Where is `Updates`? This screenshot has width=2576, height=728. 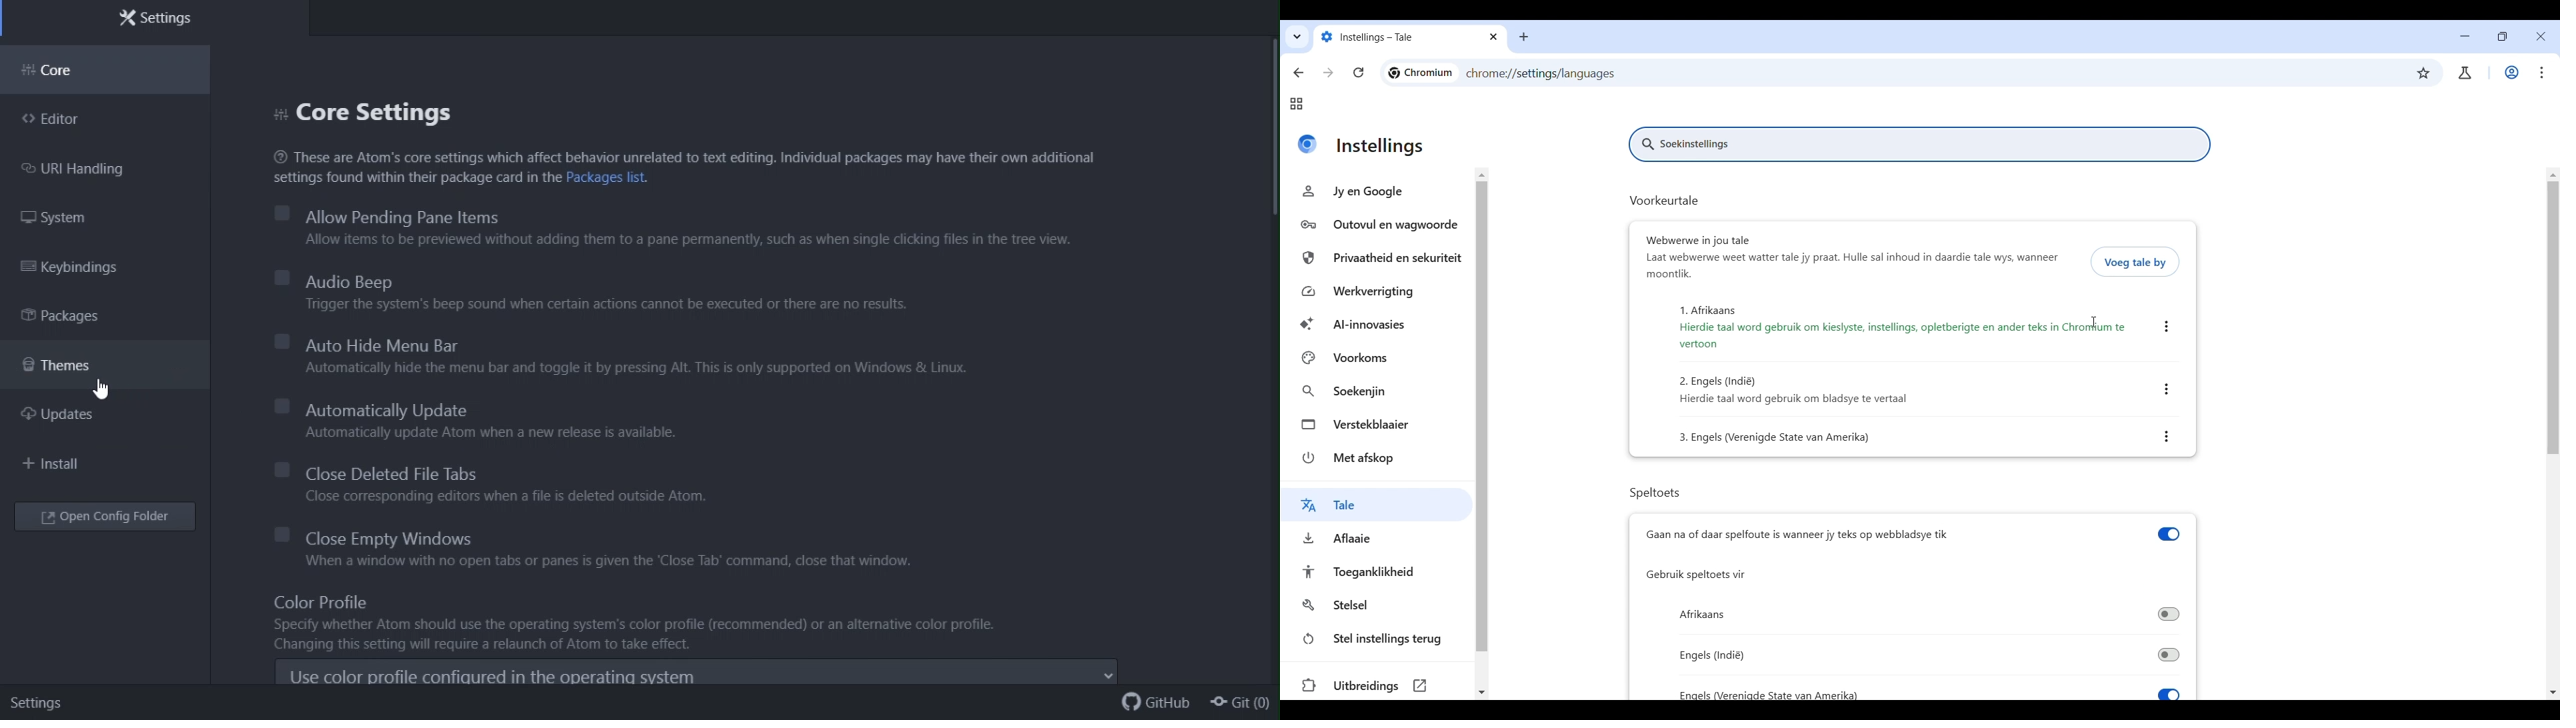 Updates is located at coordinates (71, 414).